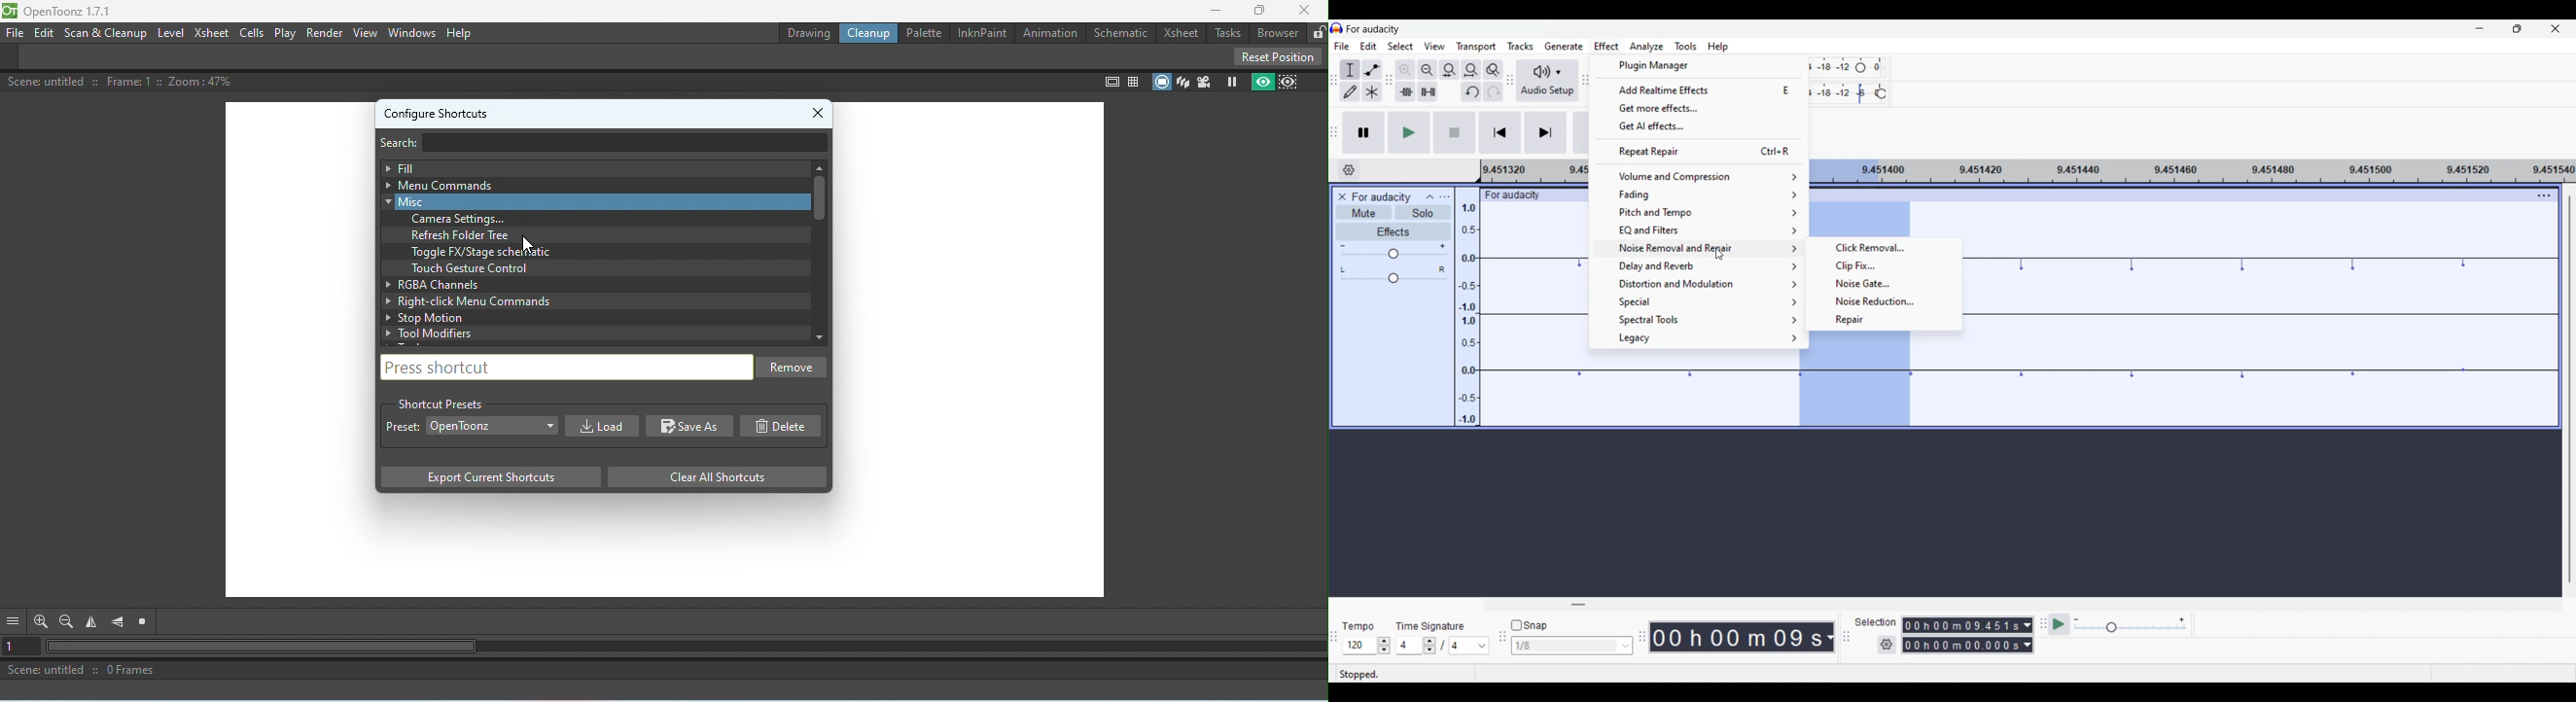 Image resolution: width=2576 pixels, height=728 pixels. I want to click on Indicates Tempo settings, so click(1358, 626).